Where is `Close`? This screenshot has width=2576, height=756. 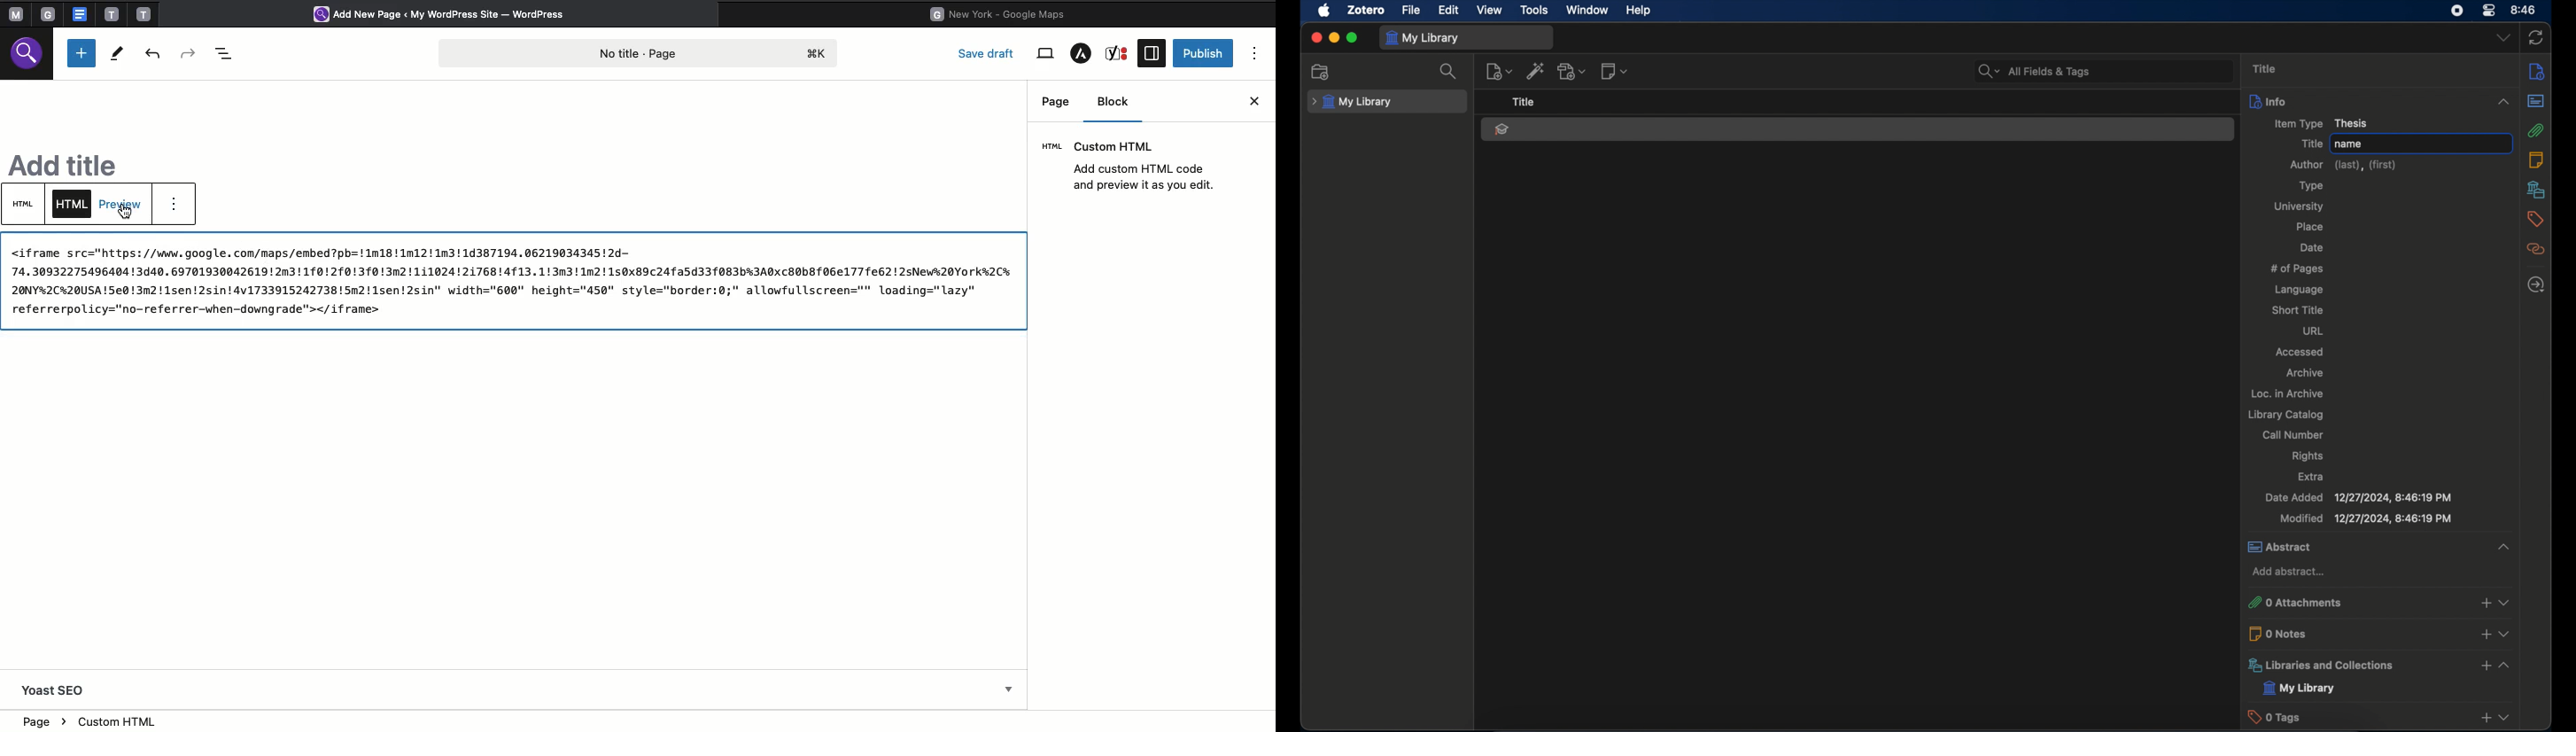
Close is located at coordinates (1255, 99).